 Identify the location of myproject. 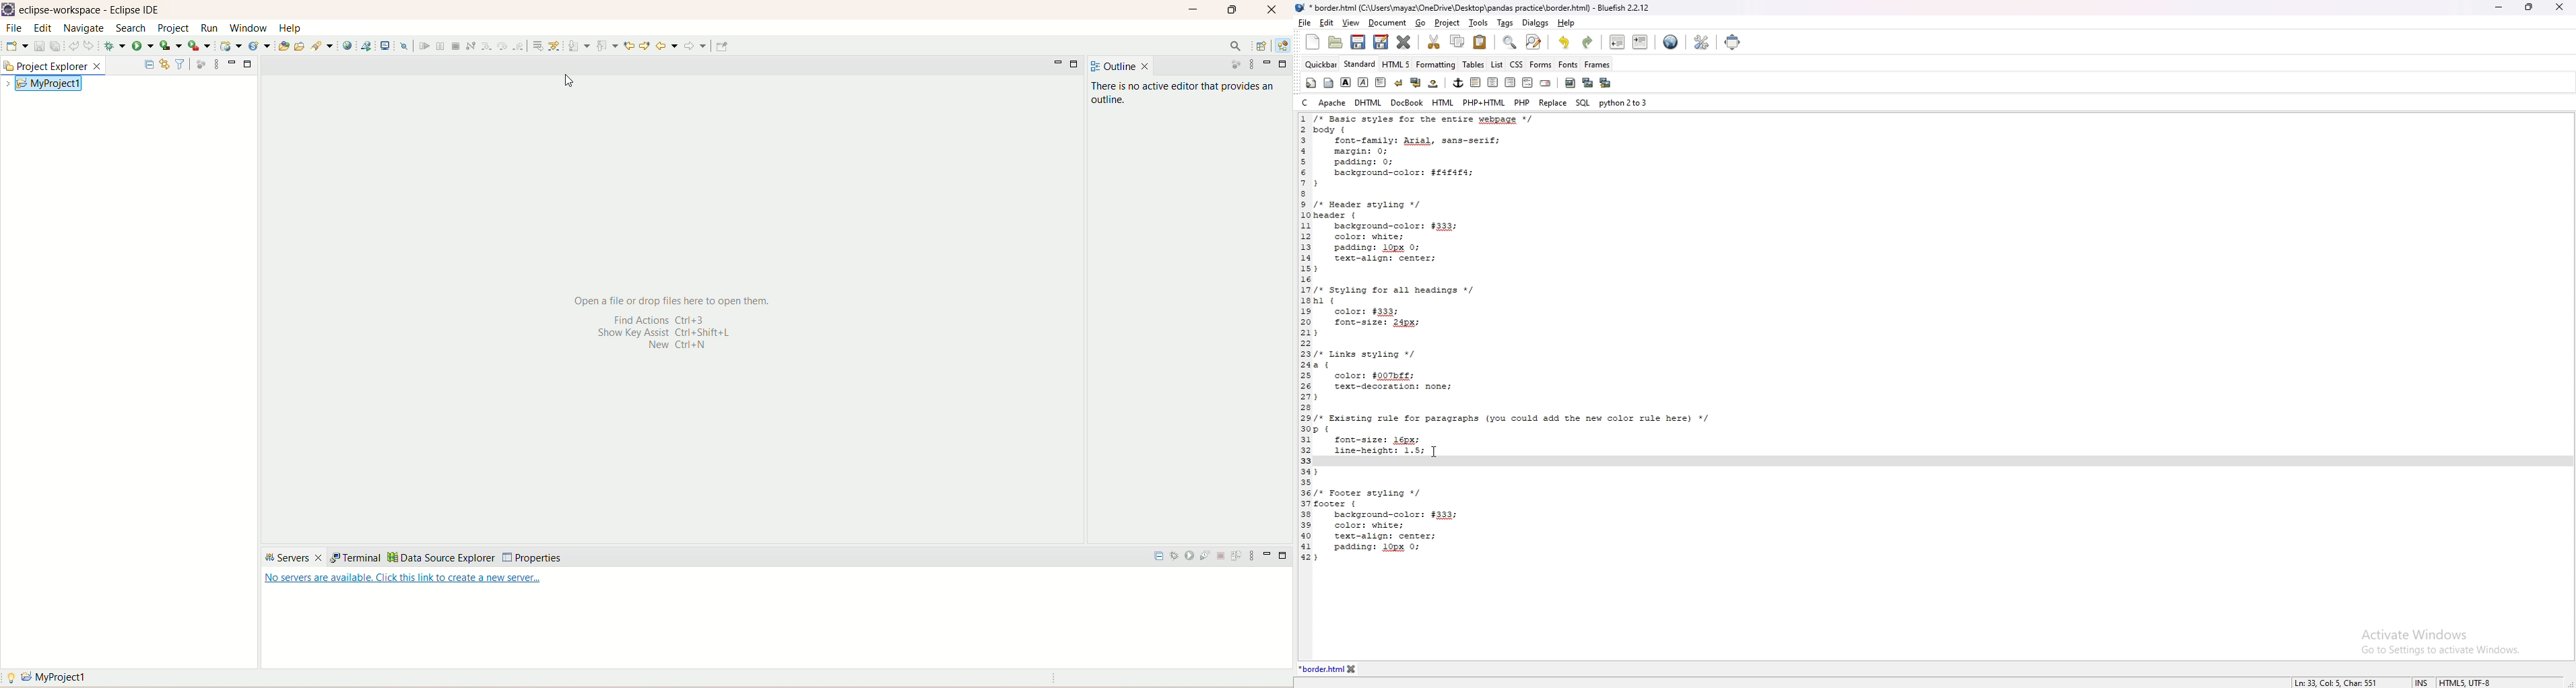
(48, 678).